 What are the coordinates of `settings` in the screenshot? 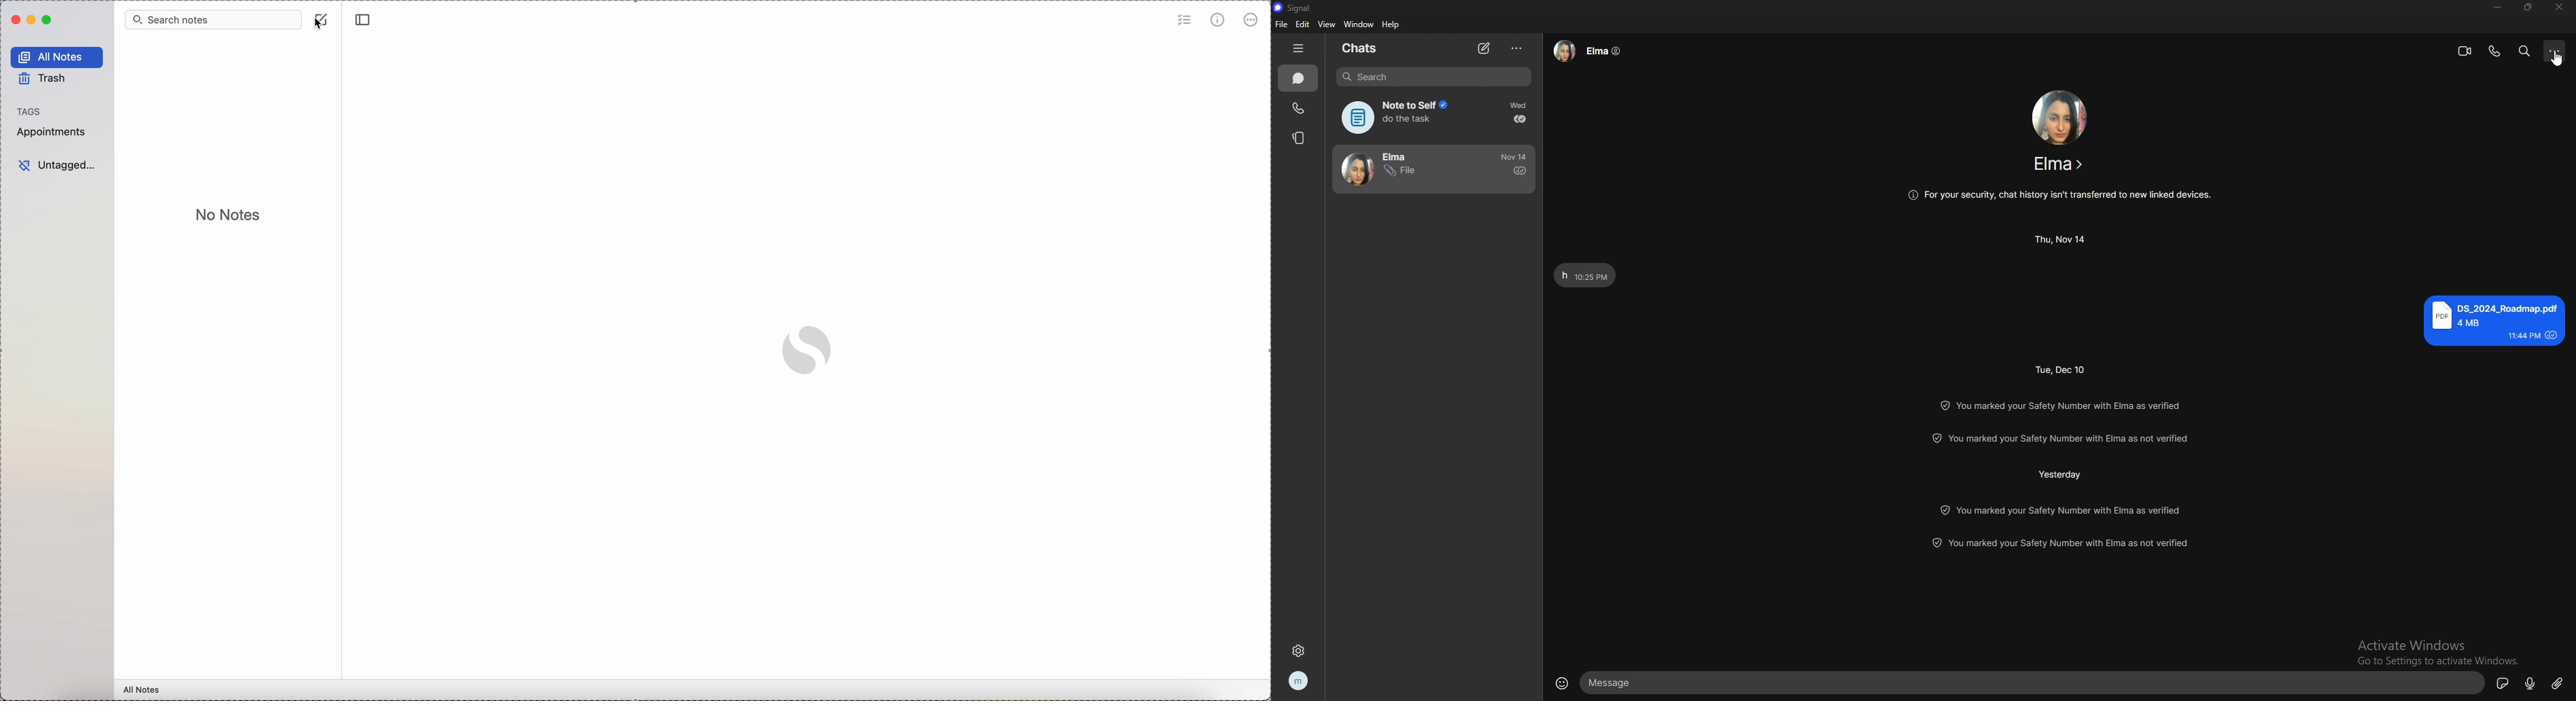 It's located at (1298, 649).